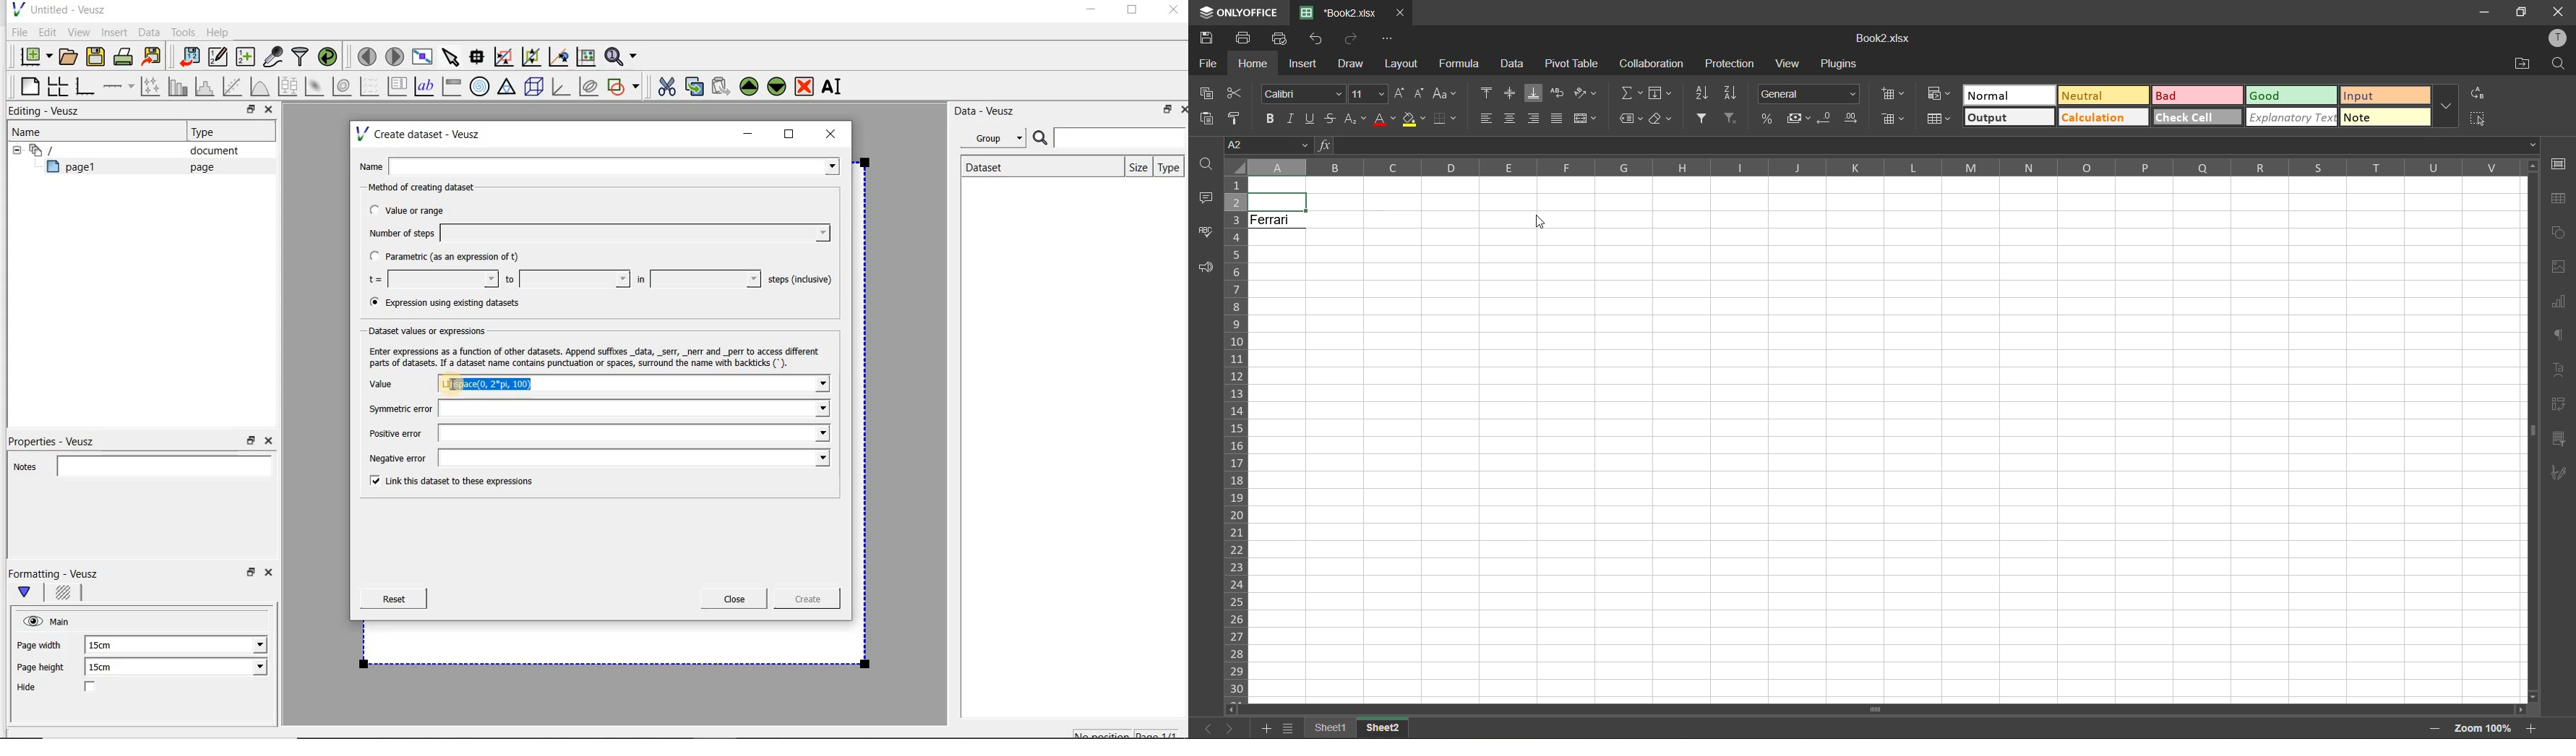  I want to click on Editing - Veusz, so click(47, 112).